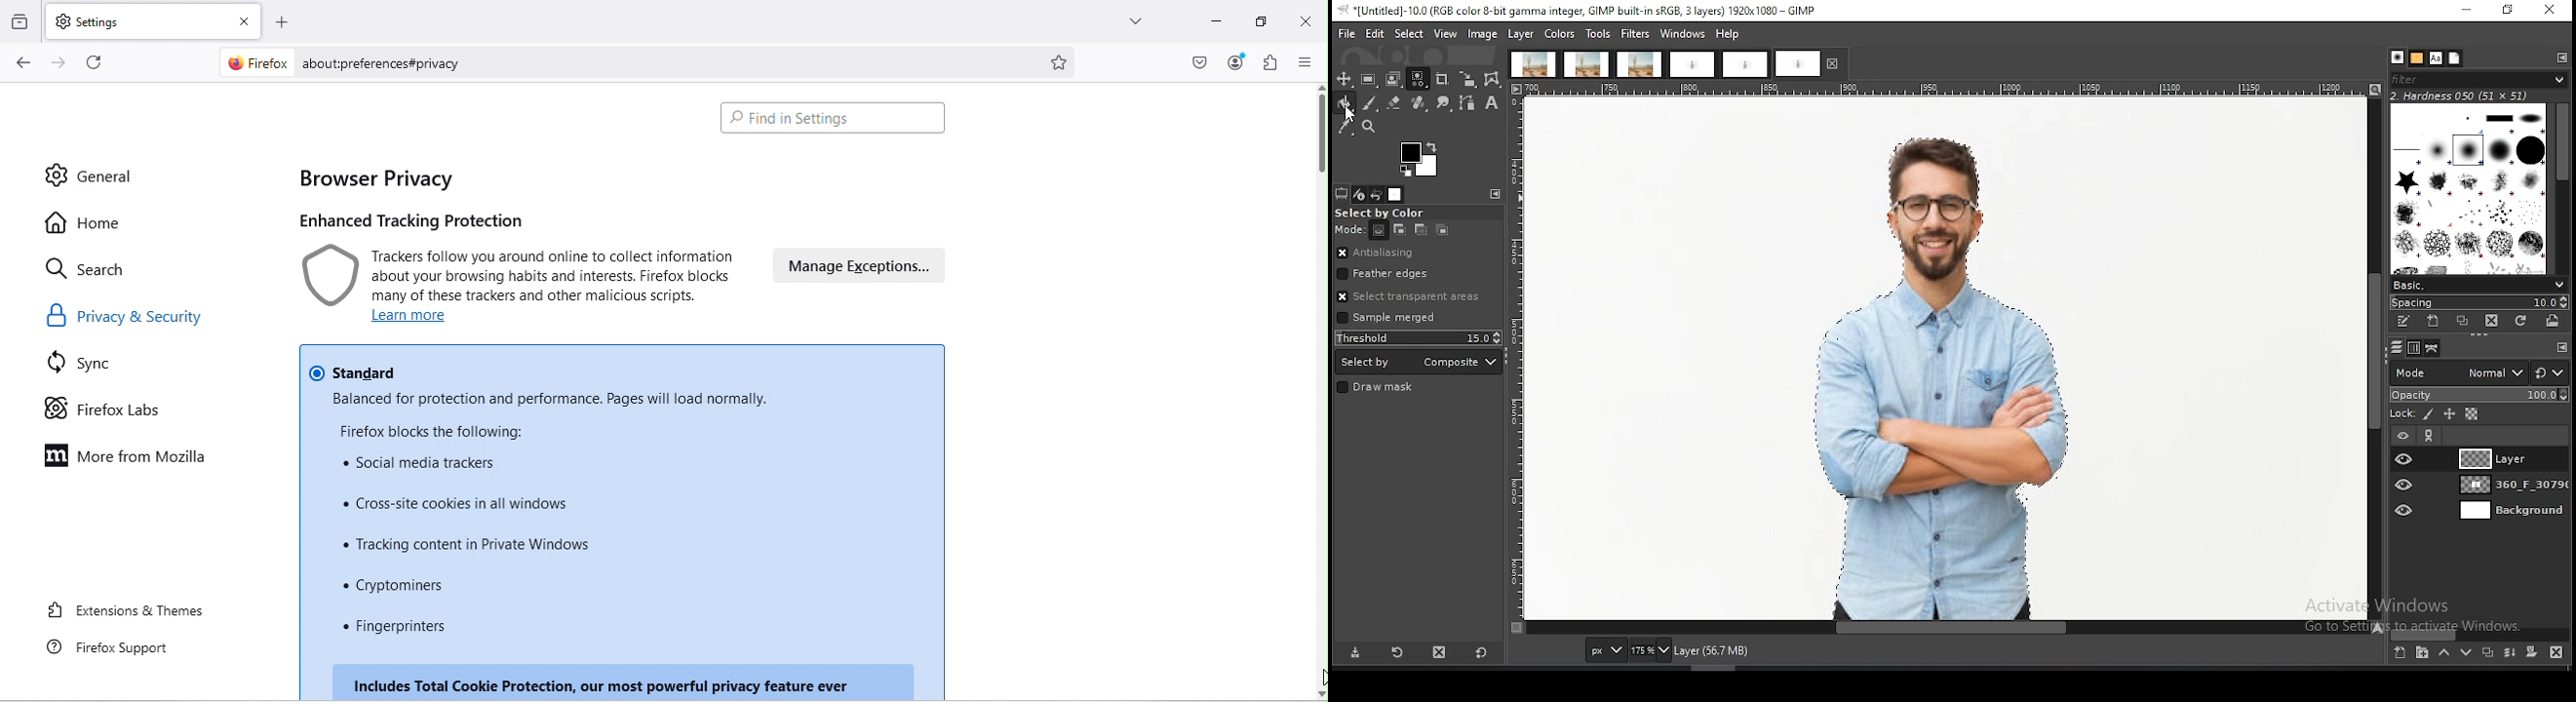 The height and width of the screenshot is (728, 2576). I want to click on lock, so click(2400, 414).